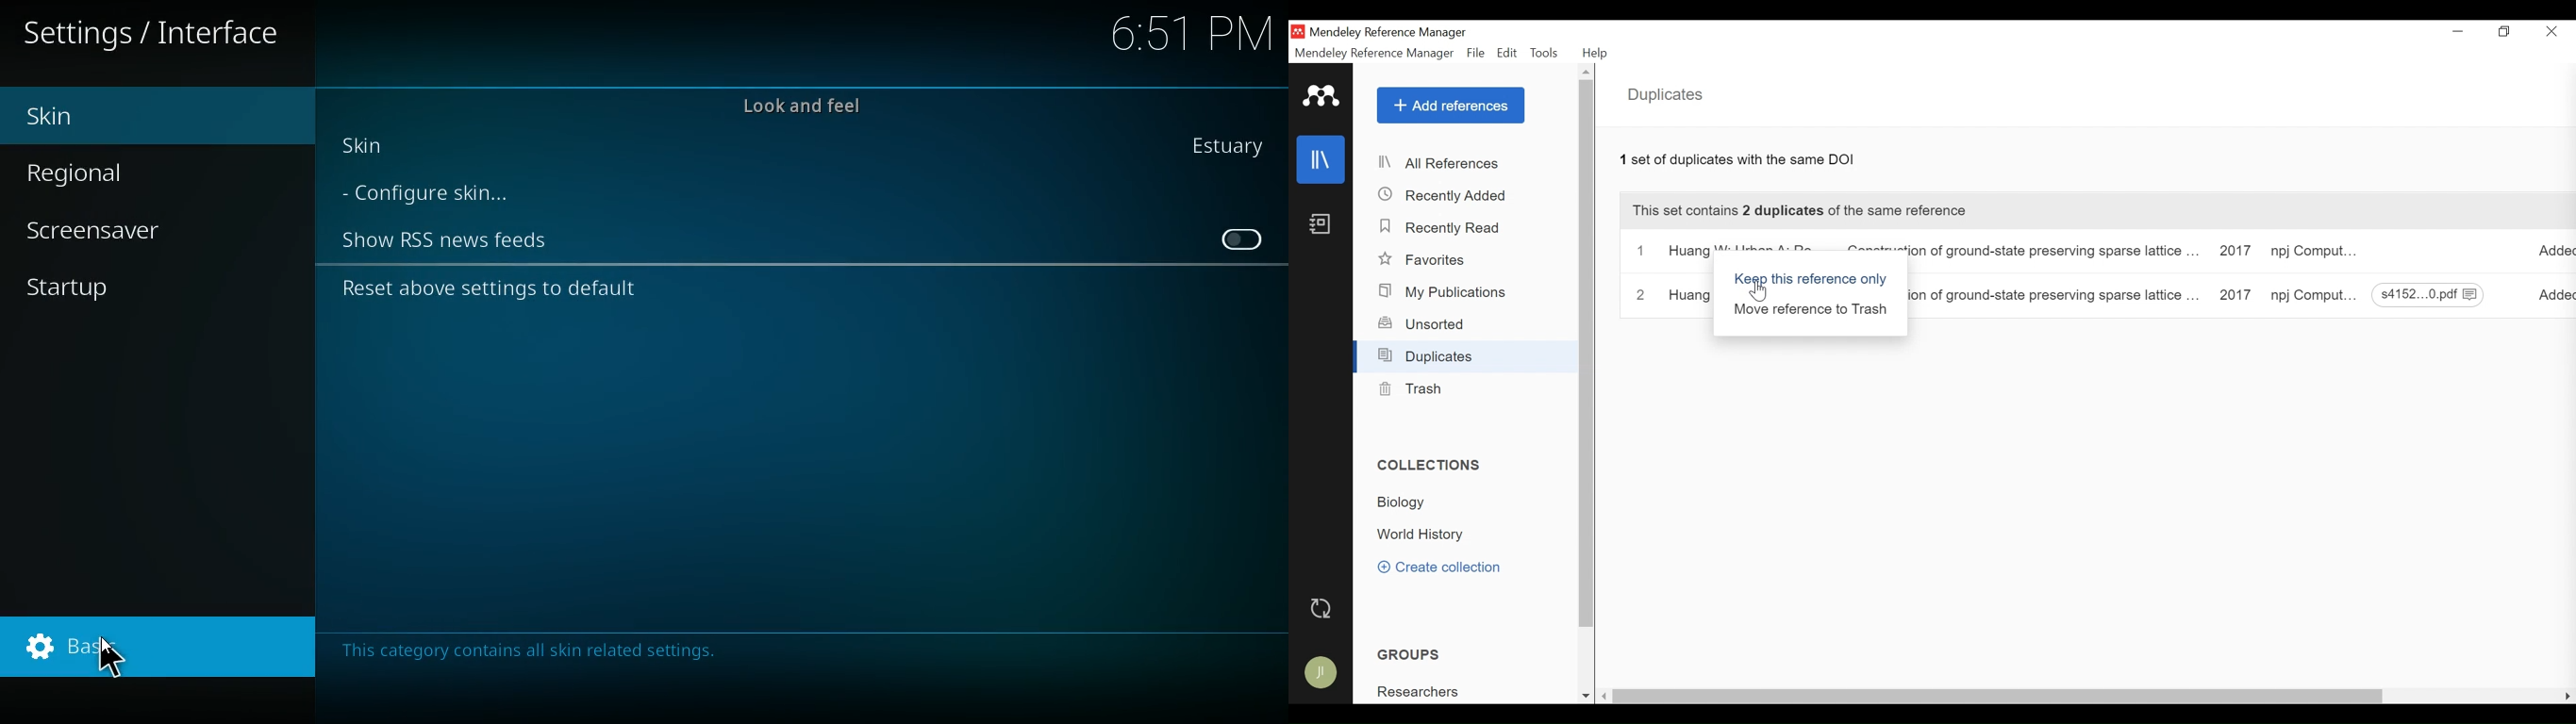  Describe the element at coordinates (507, 292) in the screenshot. I see `reset` at that location.